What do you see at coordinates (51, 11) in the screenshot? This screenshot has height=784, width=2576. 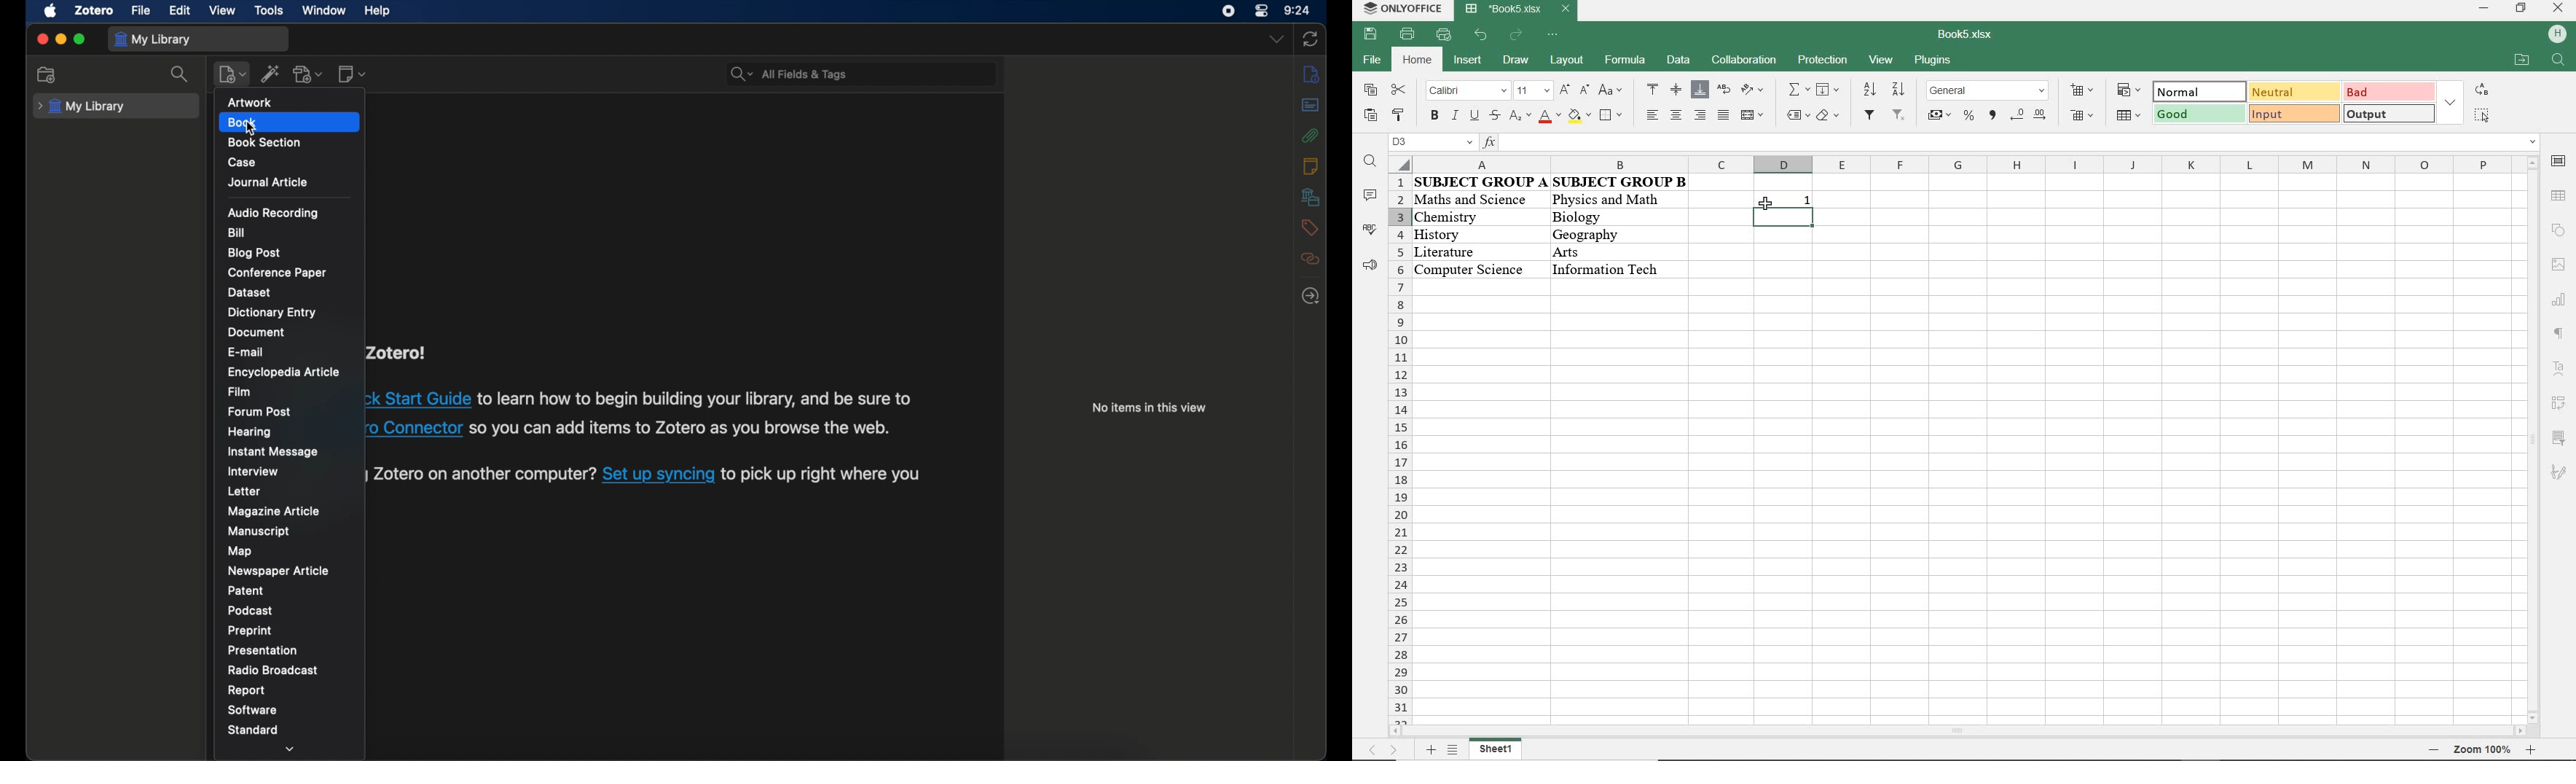 I see `apple icon` at bounding box center [51, 11].